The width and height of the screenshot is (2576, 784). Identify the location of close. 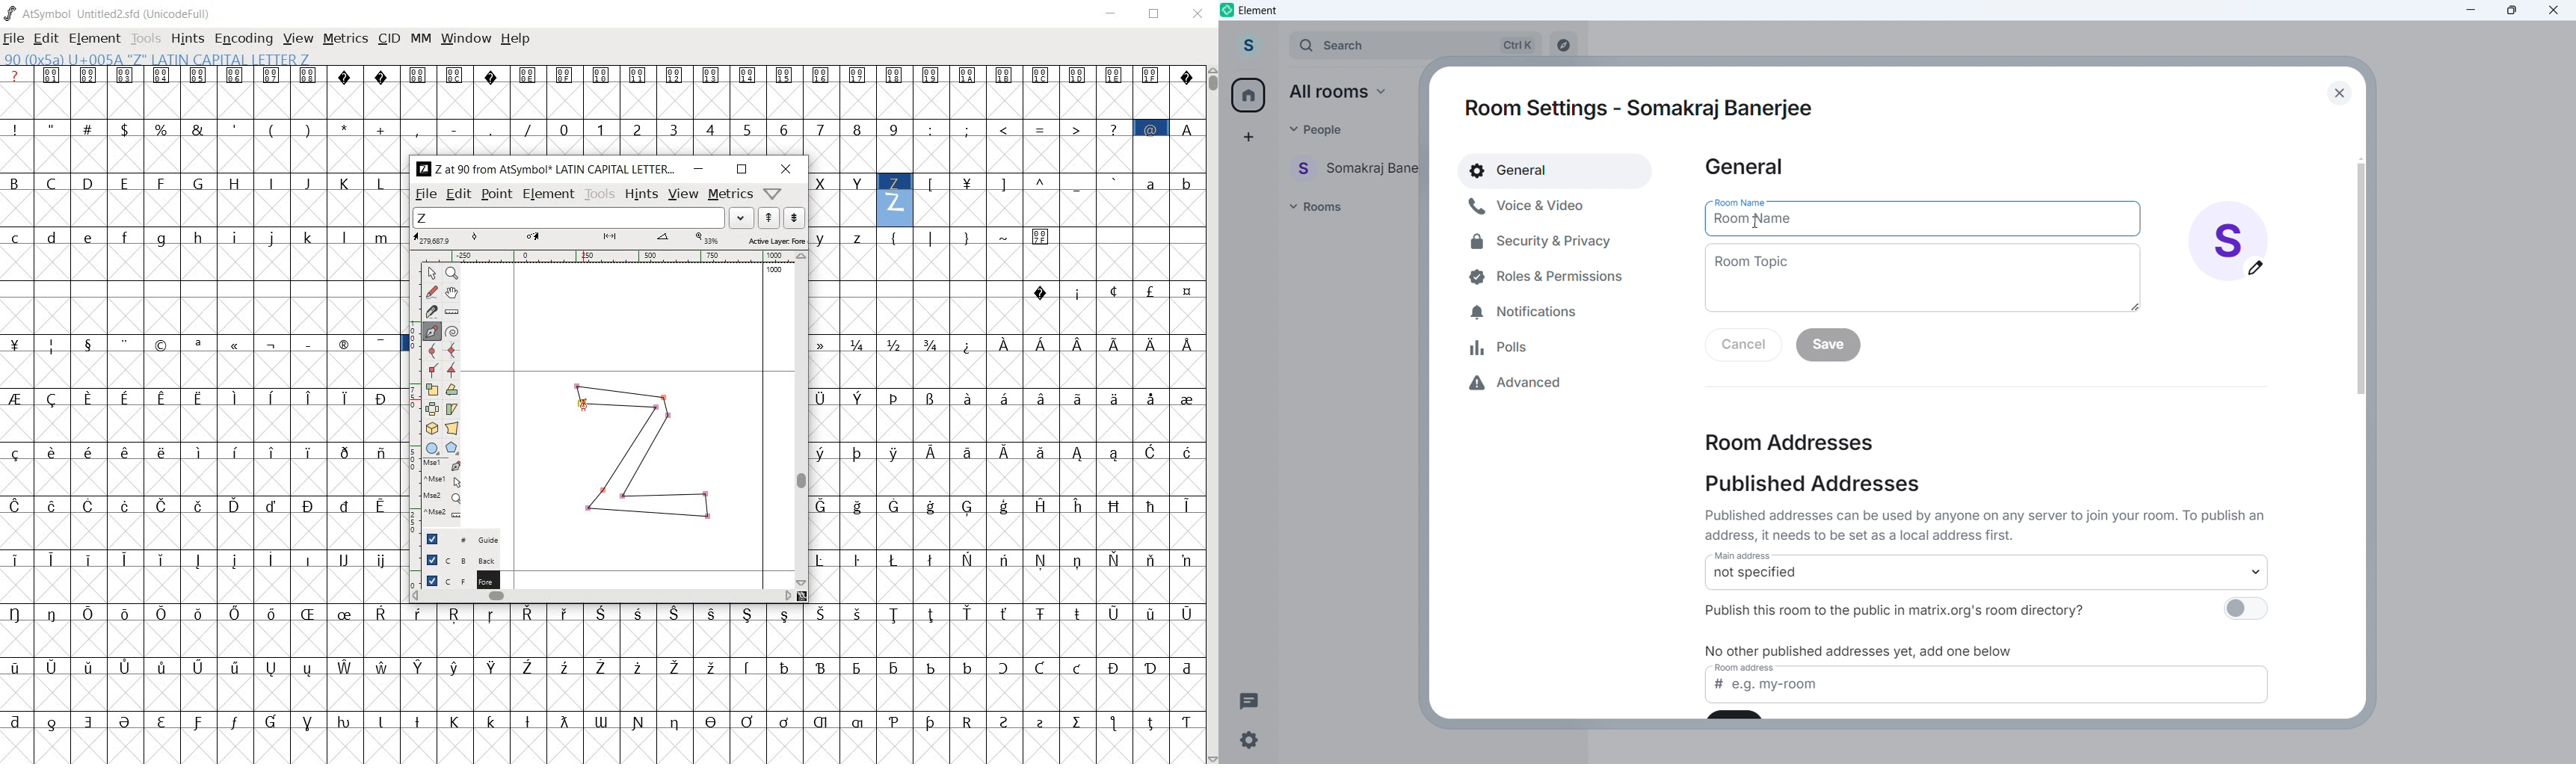
(786, 170).